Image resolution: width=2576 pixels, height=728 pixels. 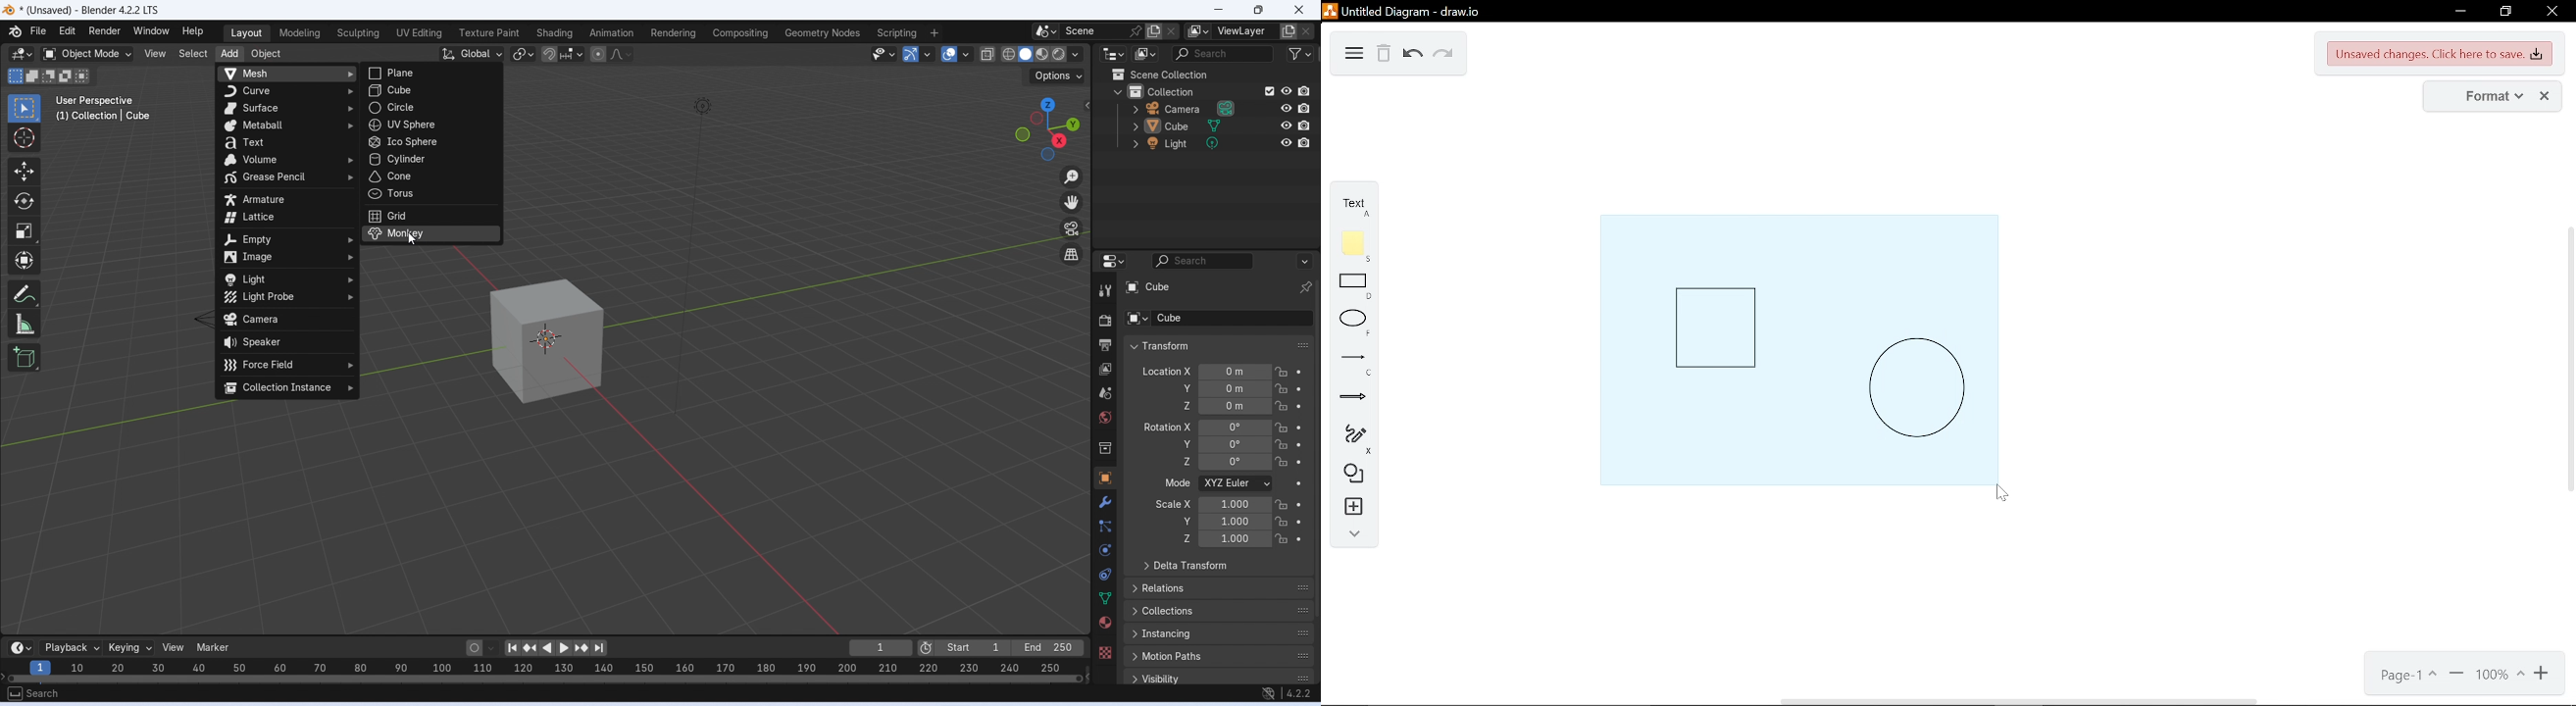 I want to click on show overlay, so click(x=949, y=53).